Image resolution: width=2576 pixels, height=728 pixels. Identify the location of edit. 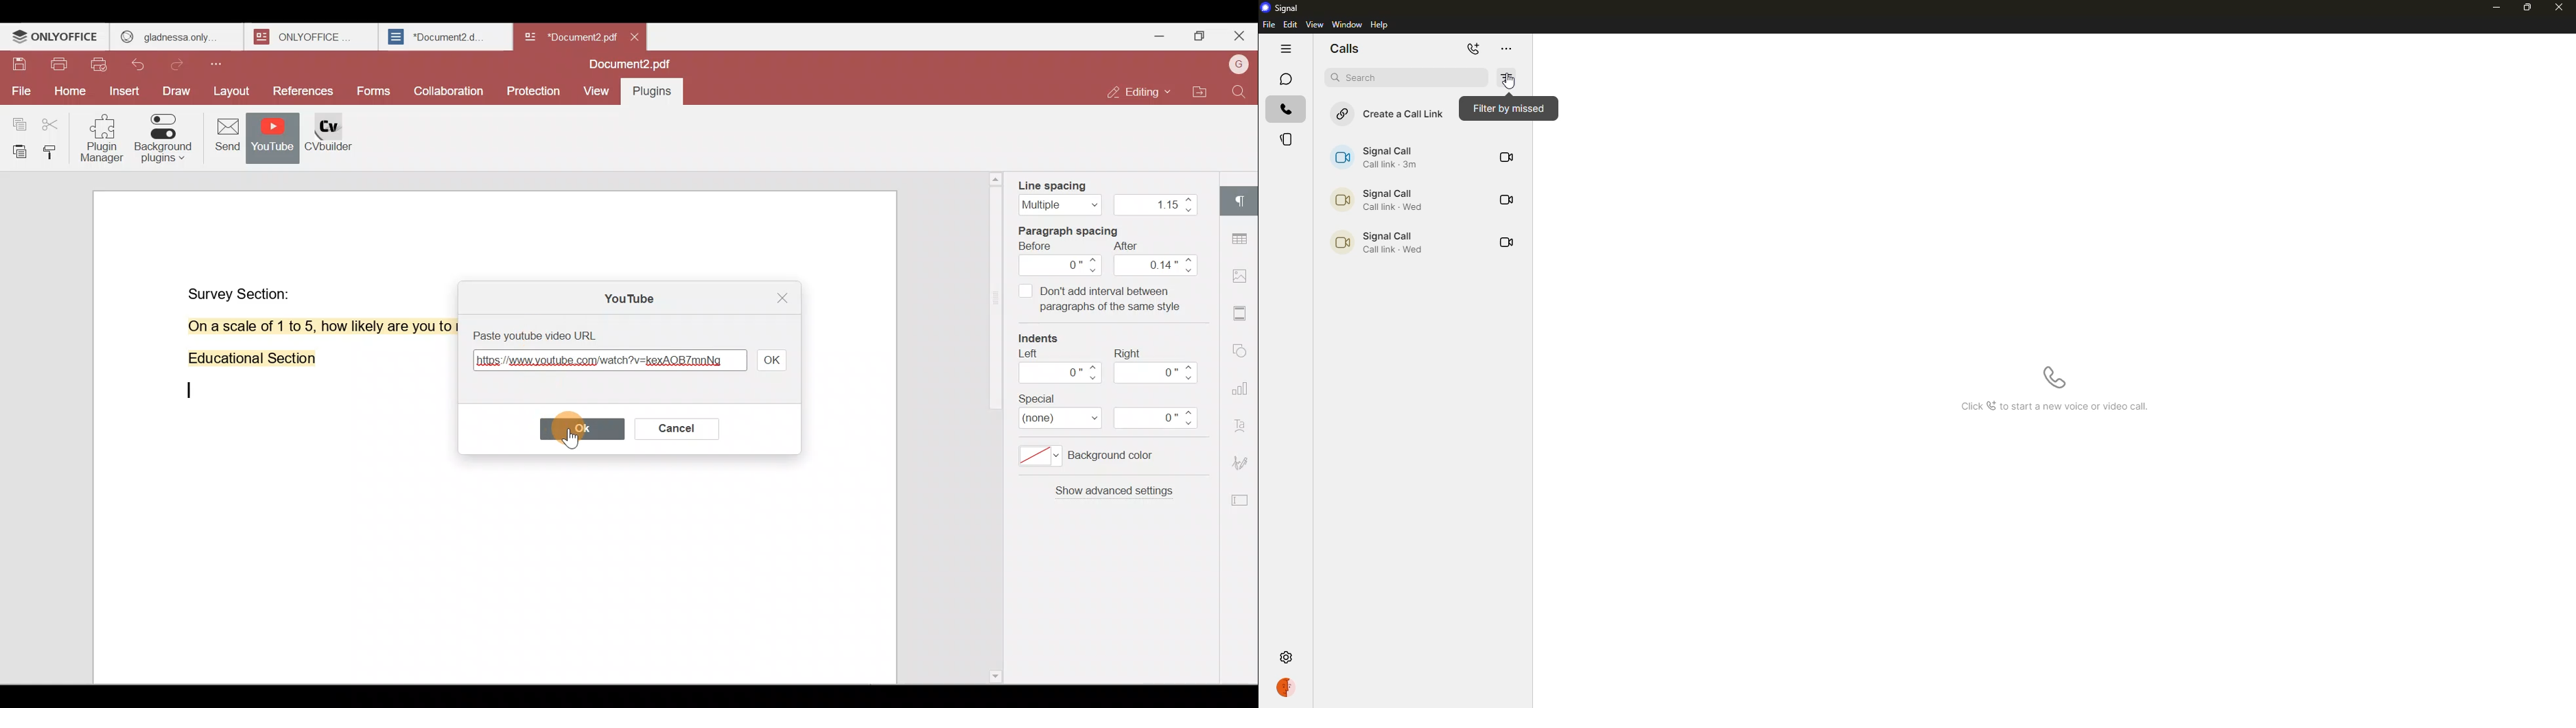
(1289, 24).